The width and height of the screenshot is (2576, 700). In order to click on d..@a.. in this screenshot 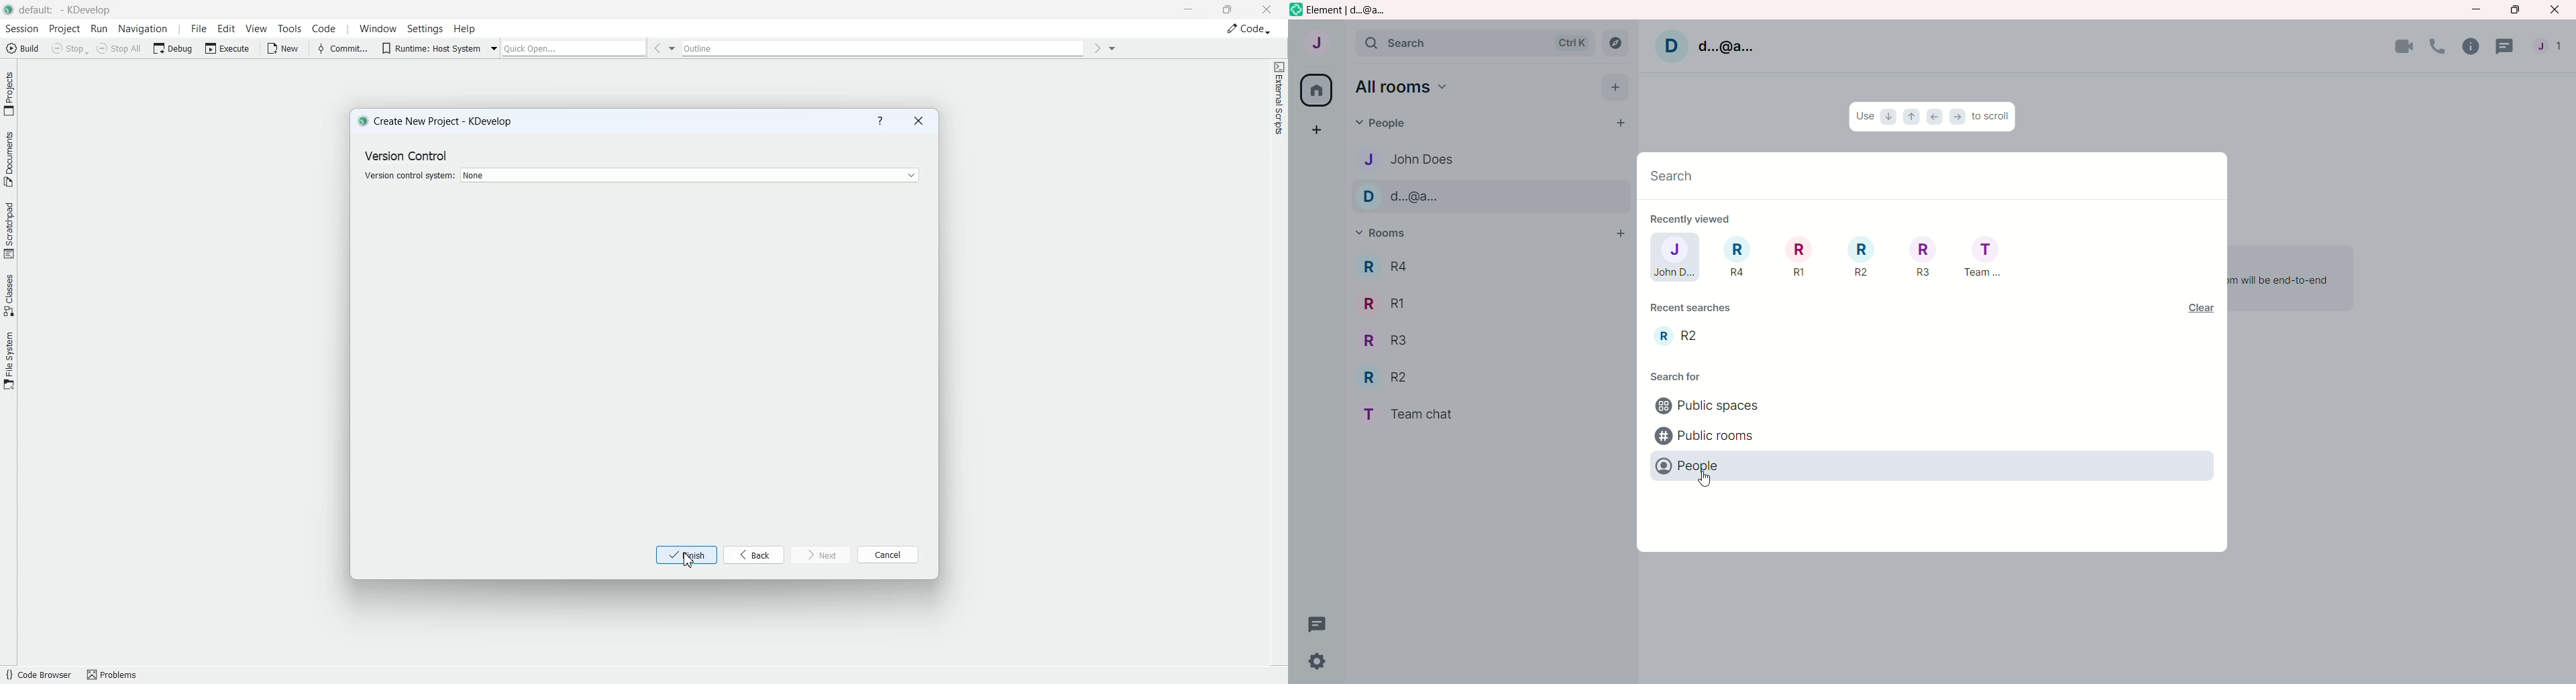, I will do `click(1407, 197)`.